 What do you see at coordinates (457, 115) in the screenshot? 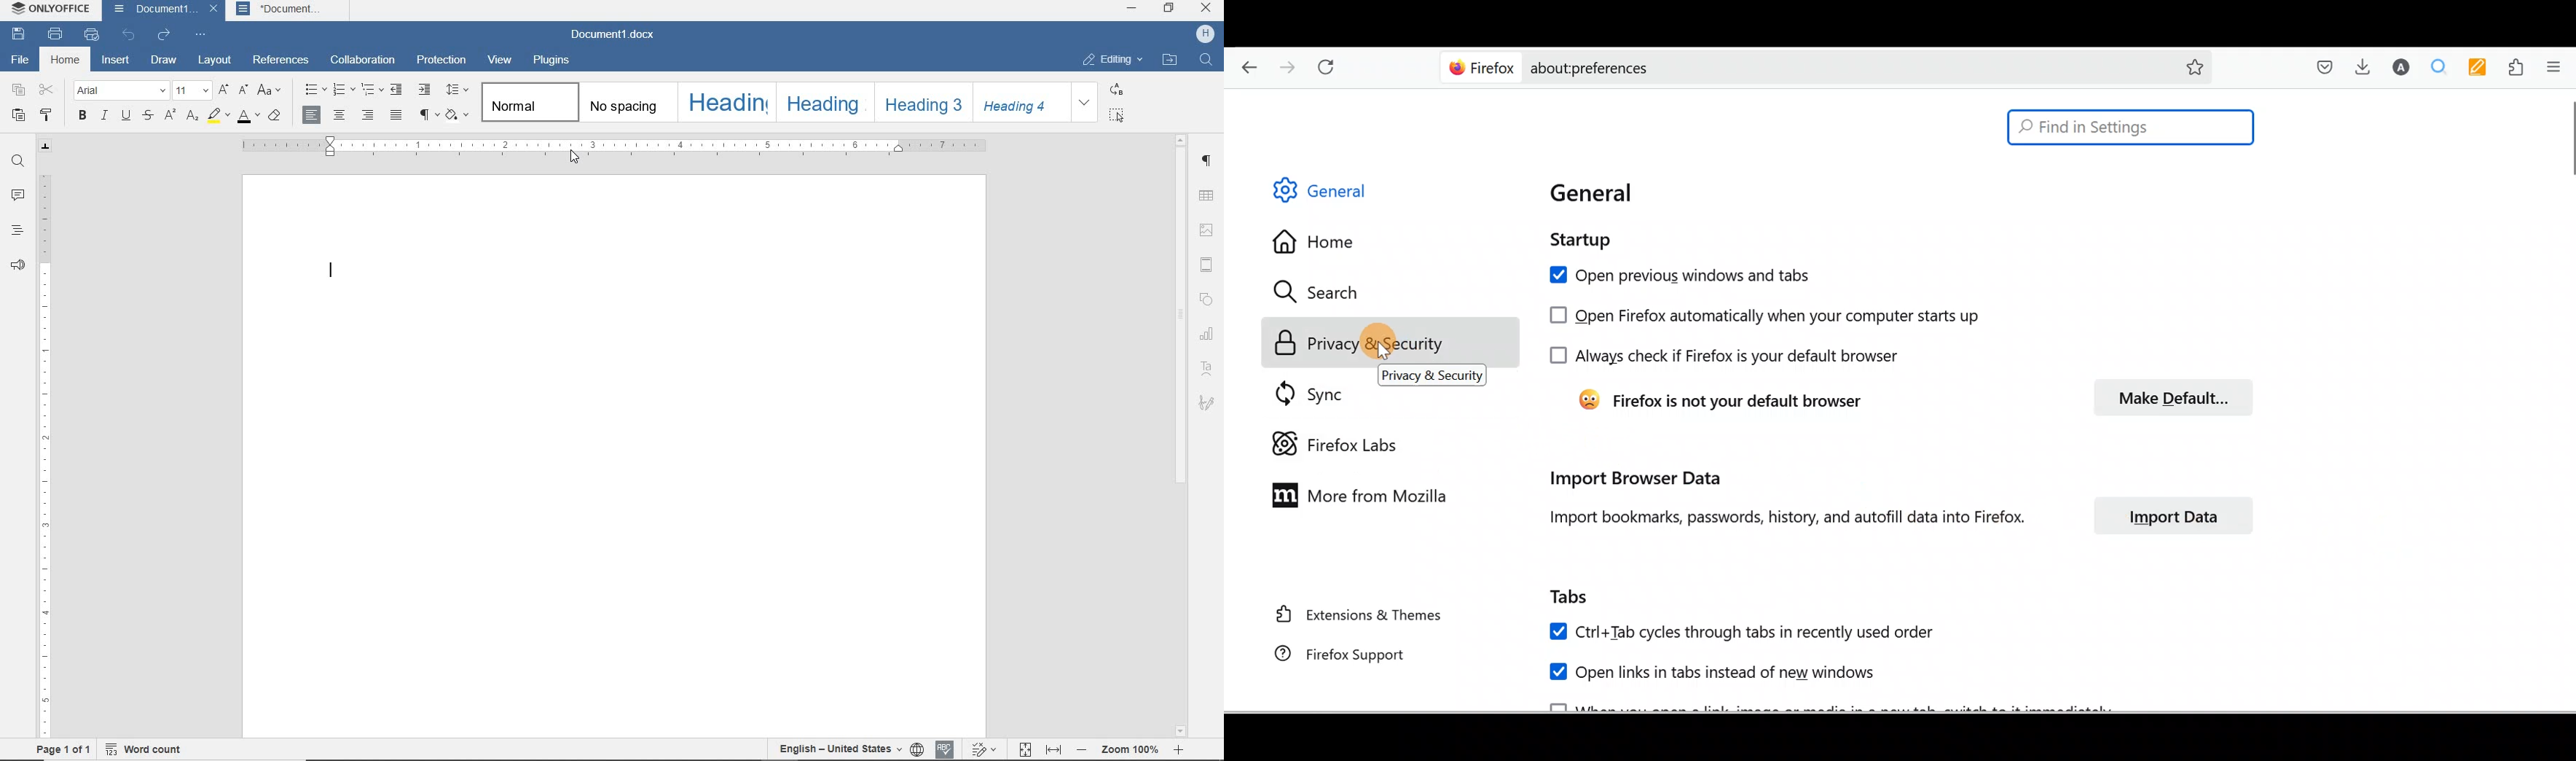
I see `SHADING` at bounding box center [457, 115].